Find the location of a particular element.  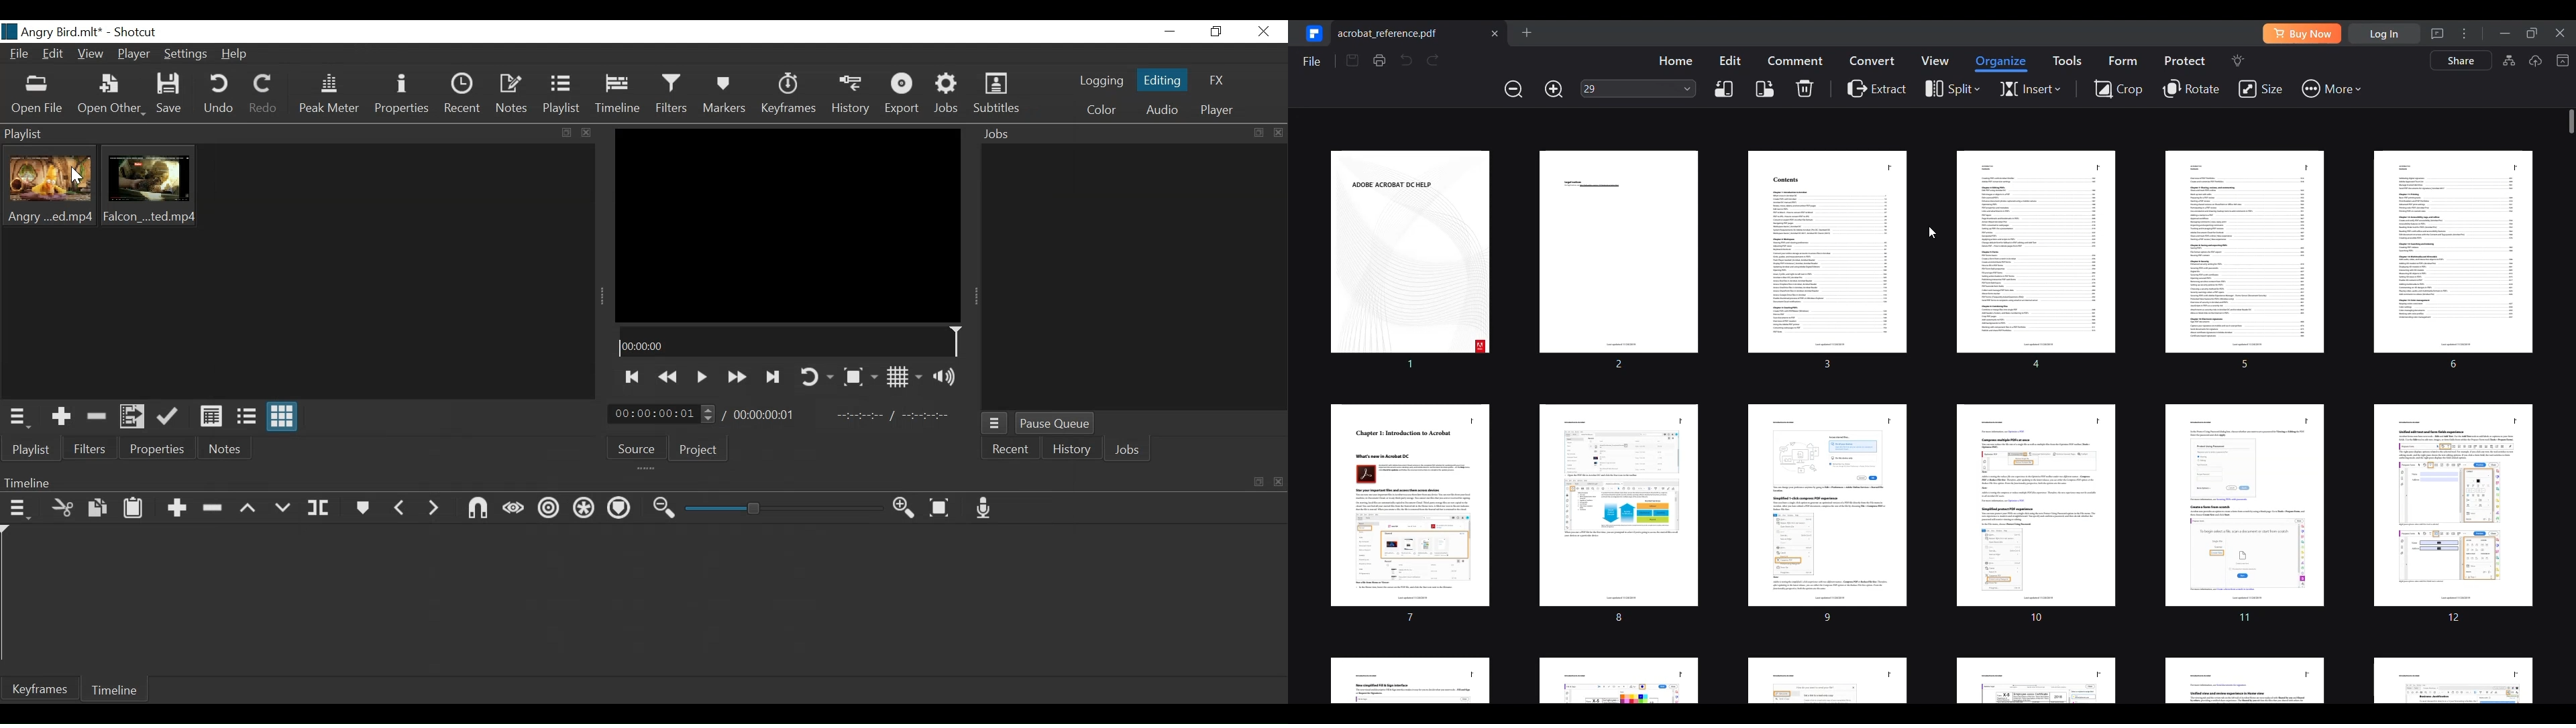

Editing is located at coordinates (1165, 79).